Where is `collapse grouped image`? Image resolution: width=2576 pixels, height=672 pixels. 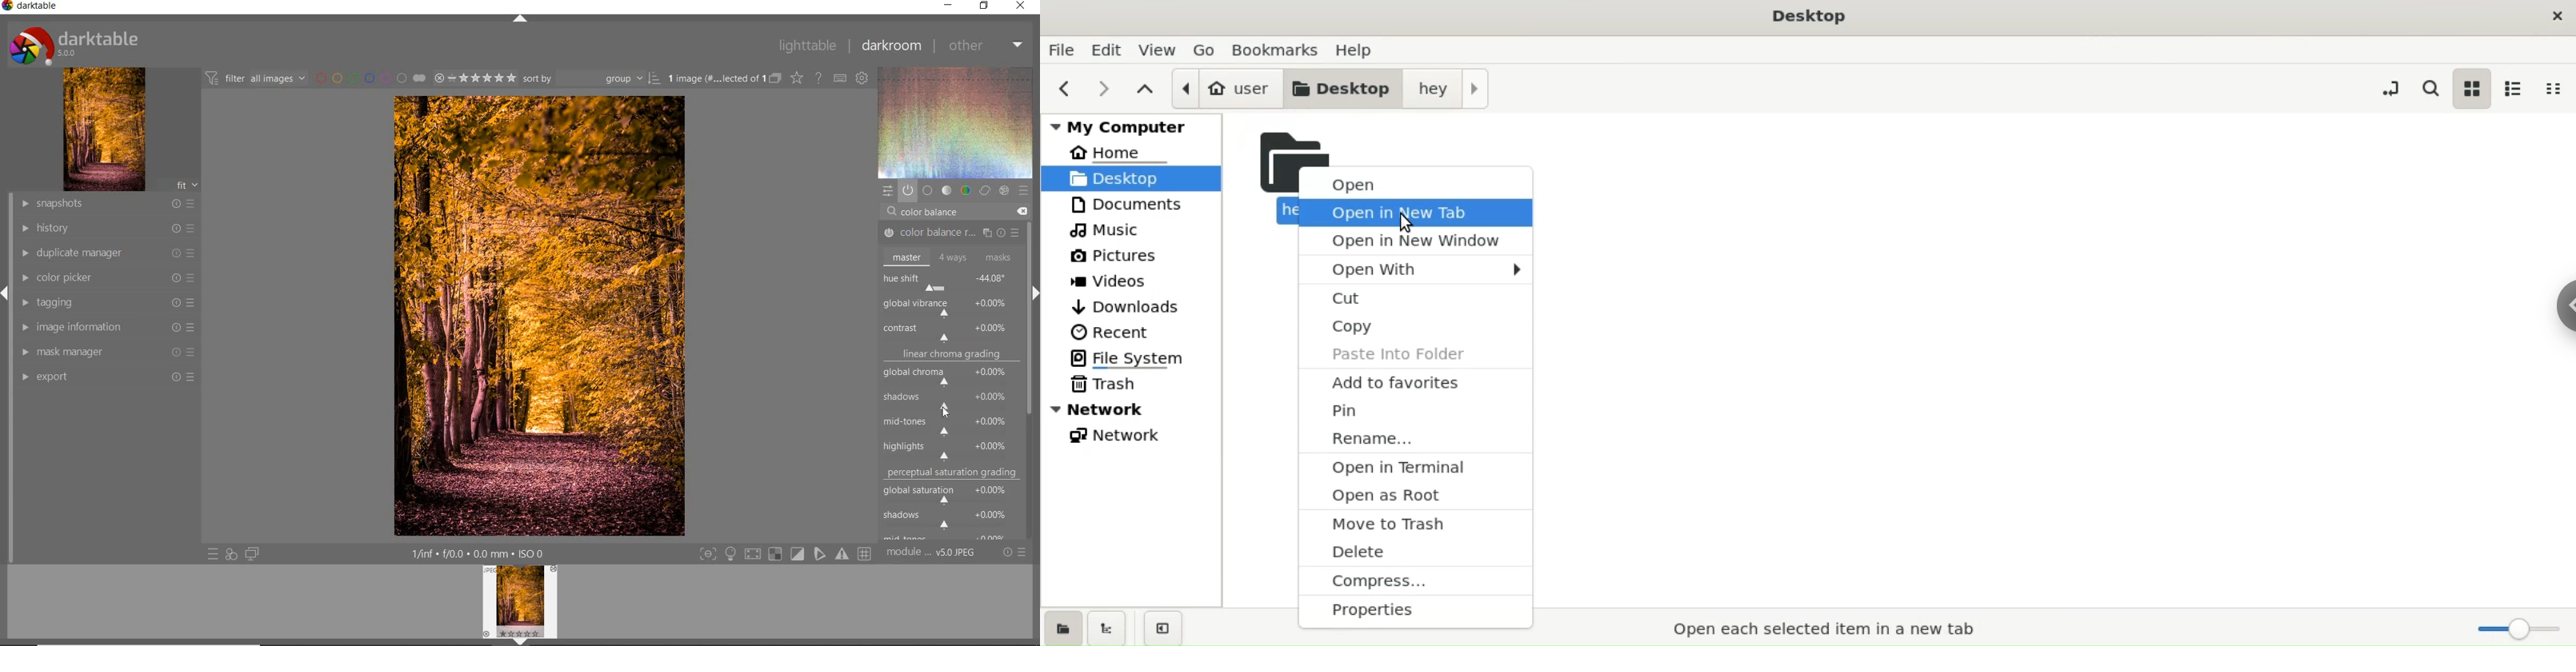 collapse grouped image is located at coordinates (775, 79).